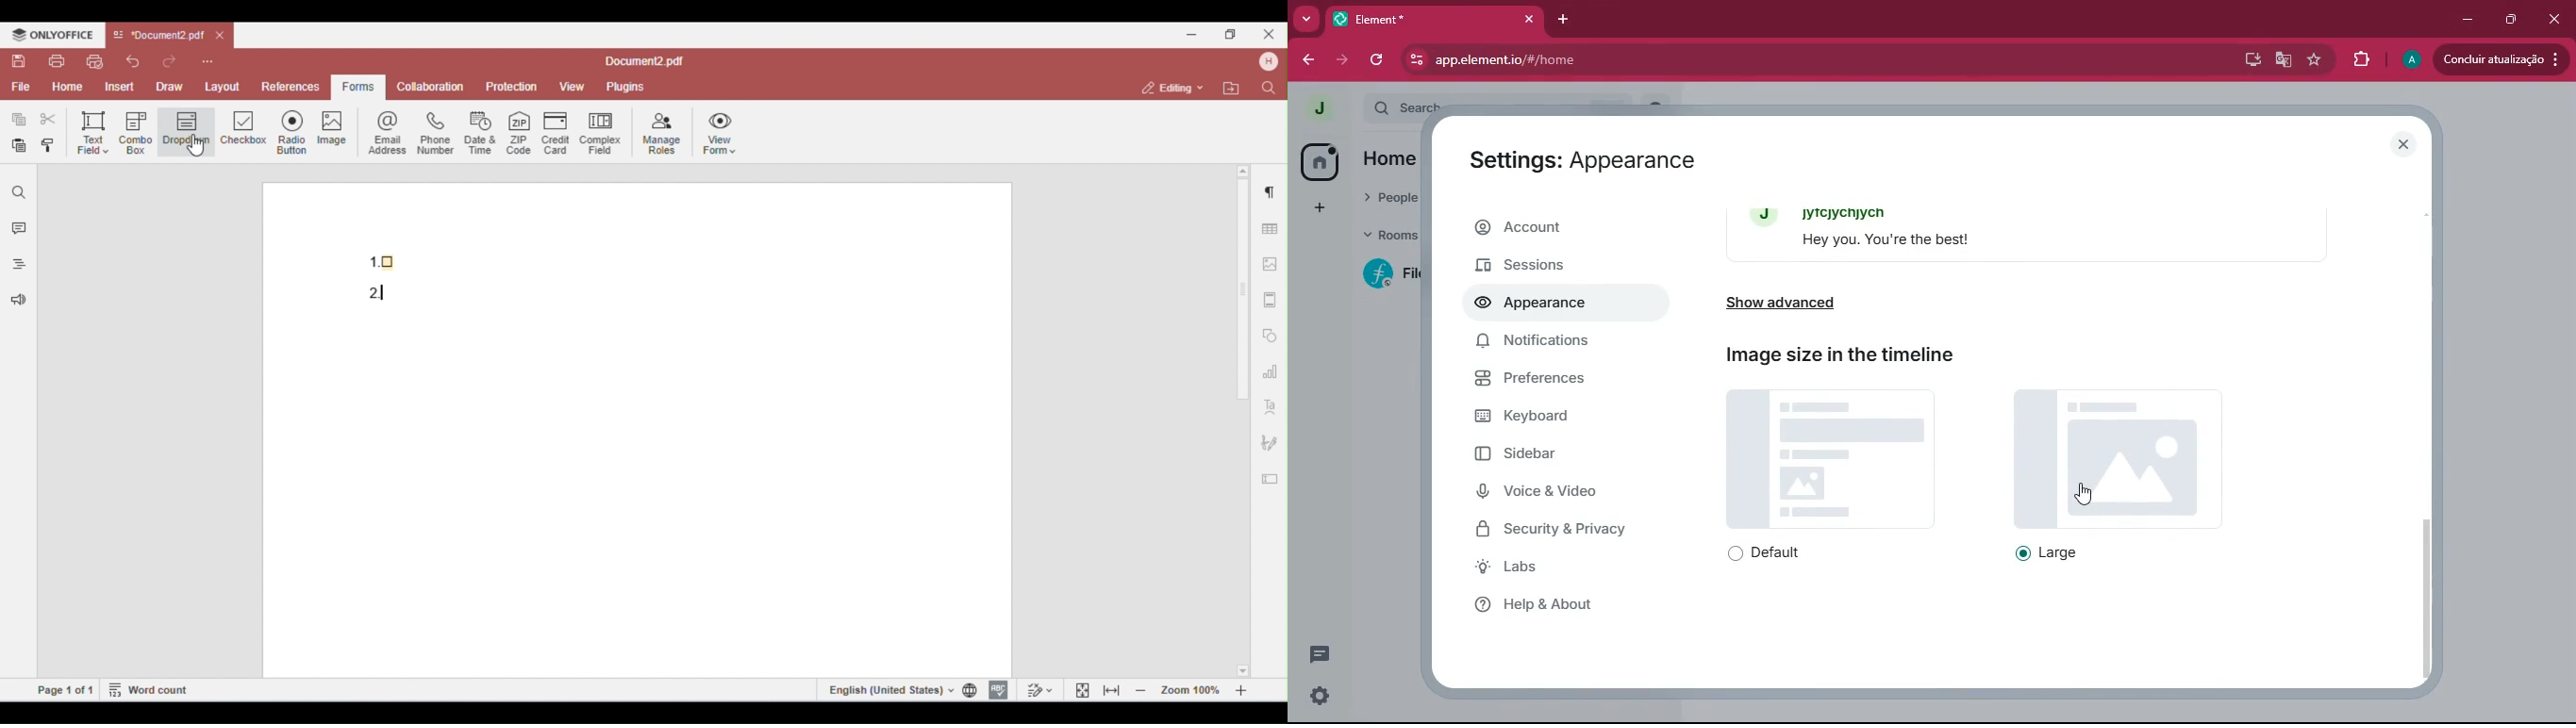 The image size is (2576, 728). I want to click on back, so click(1307, 59).